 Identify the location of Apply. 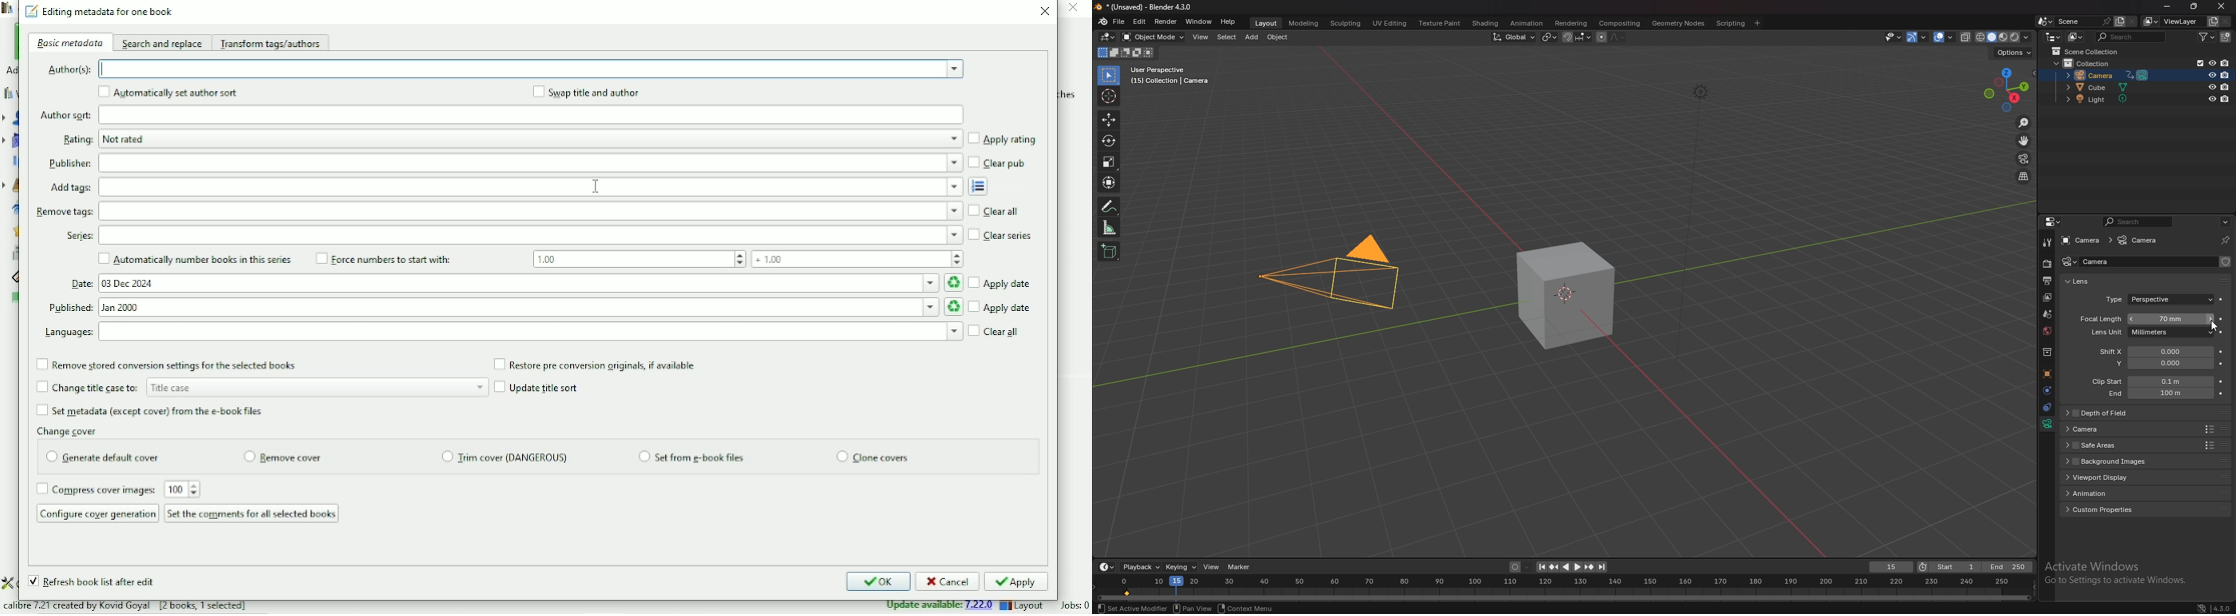
(1016, 581).